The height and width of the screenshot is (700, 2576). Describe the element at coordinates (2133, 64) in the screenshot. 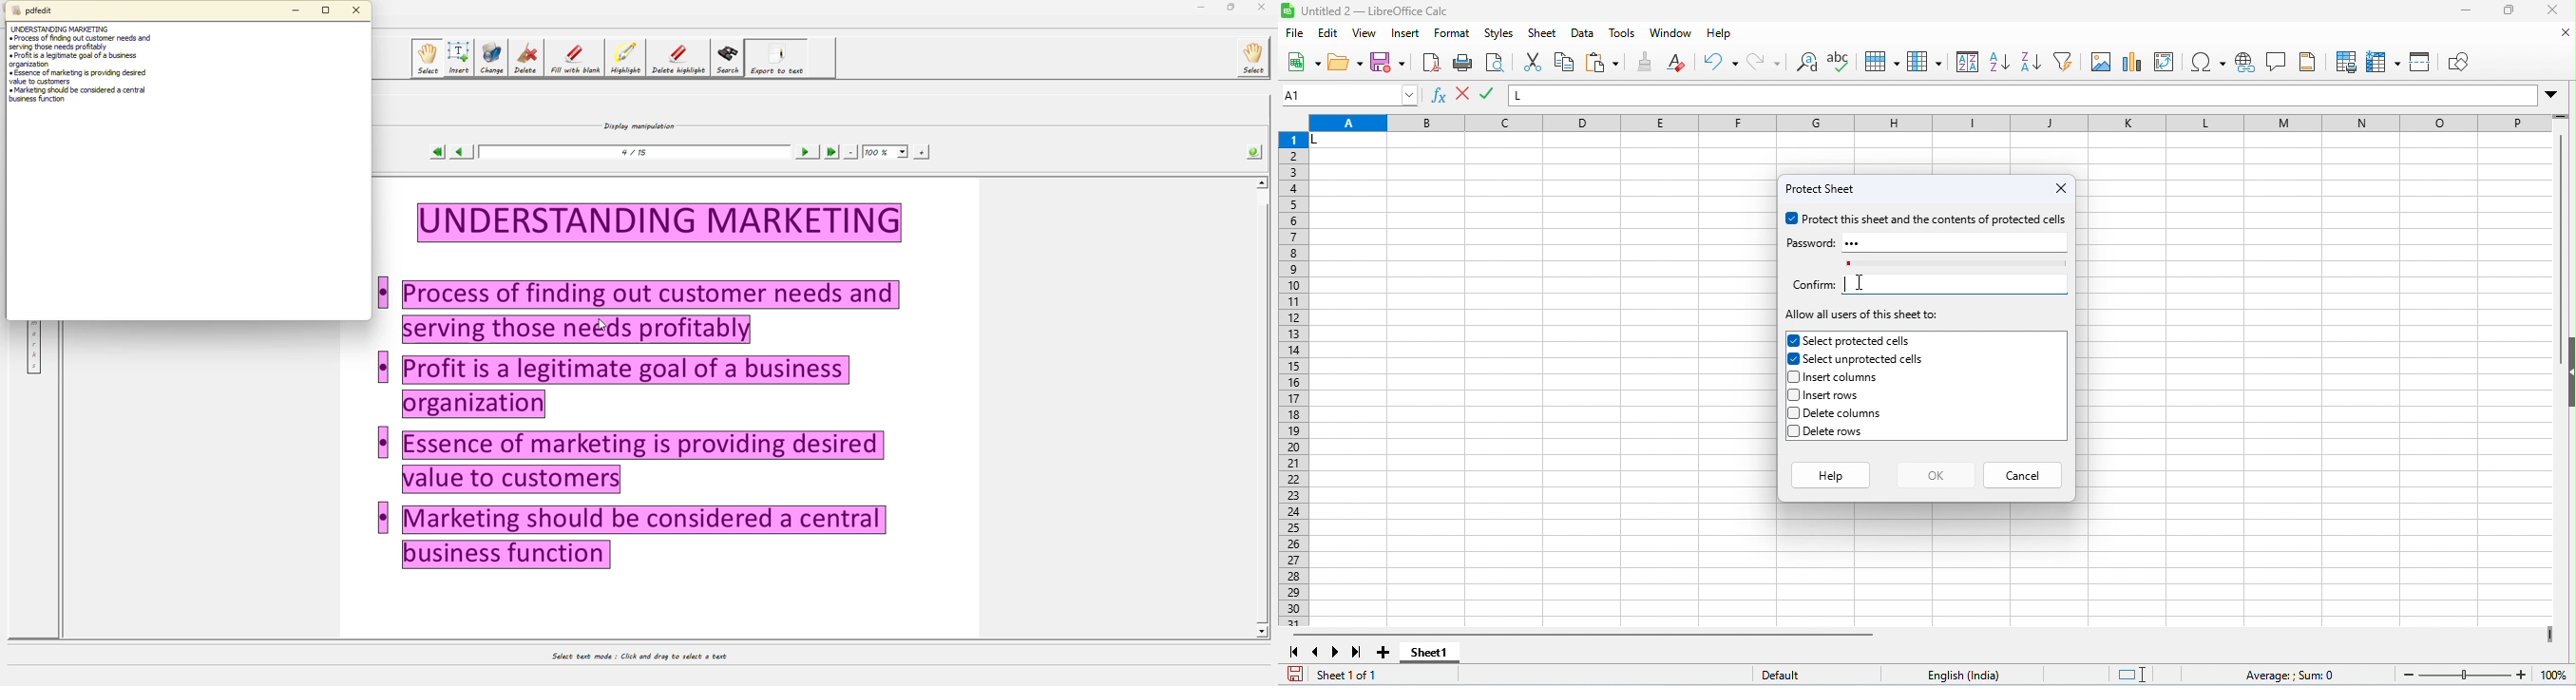

I see `insert chart` at that location.